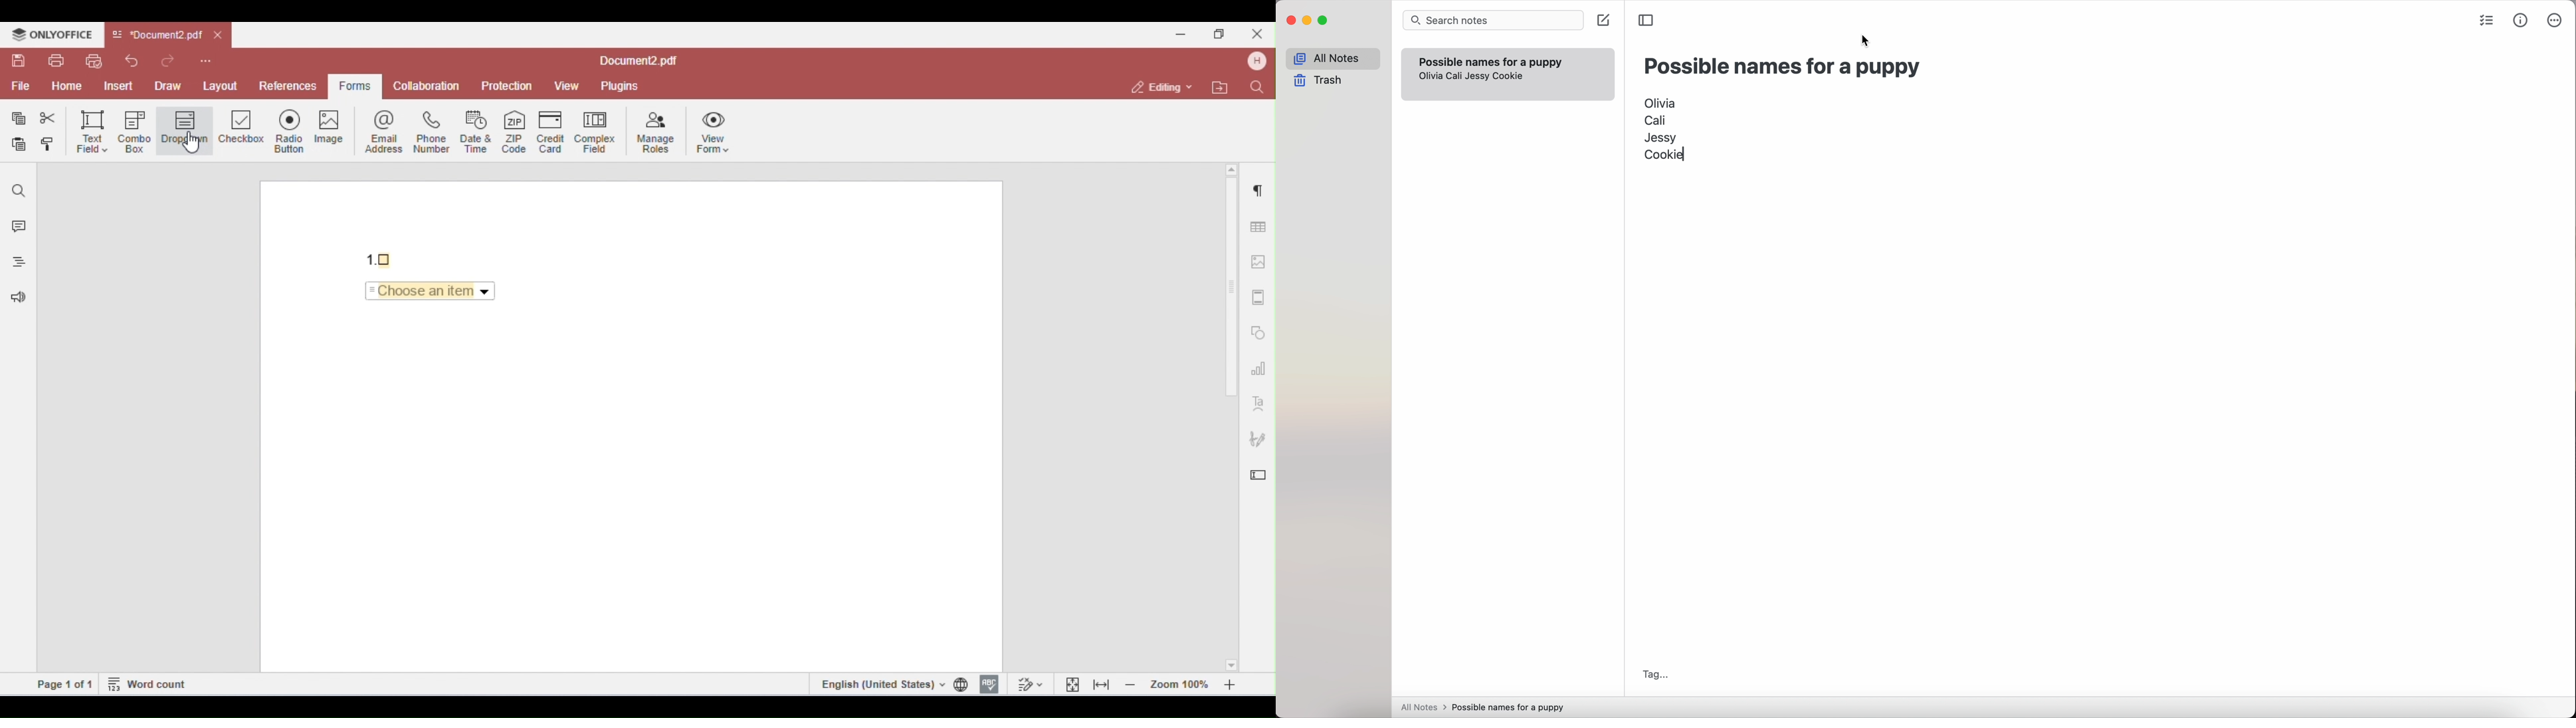 The height and width of the screenshot is (728, 2576). What do you see at coordinates (1660, 136) in the screenshot?
I see `Jessy` at bounding box center [1660, 136].